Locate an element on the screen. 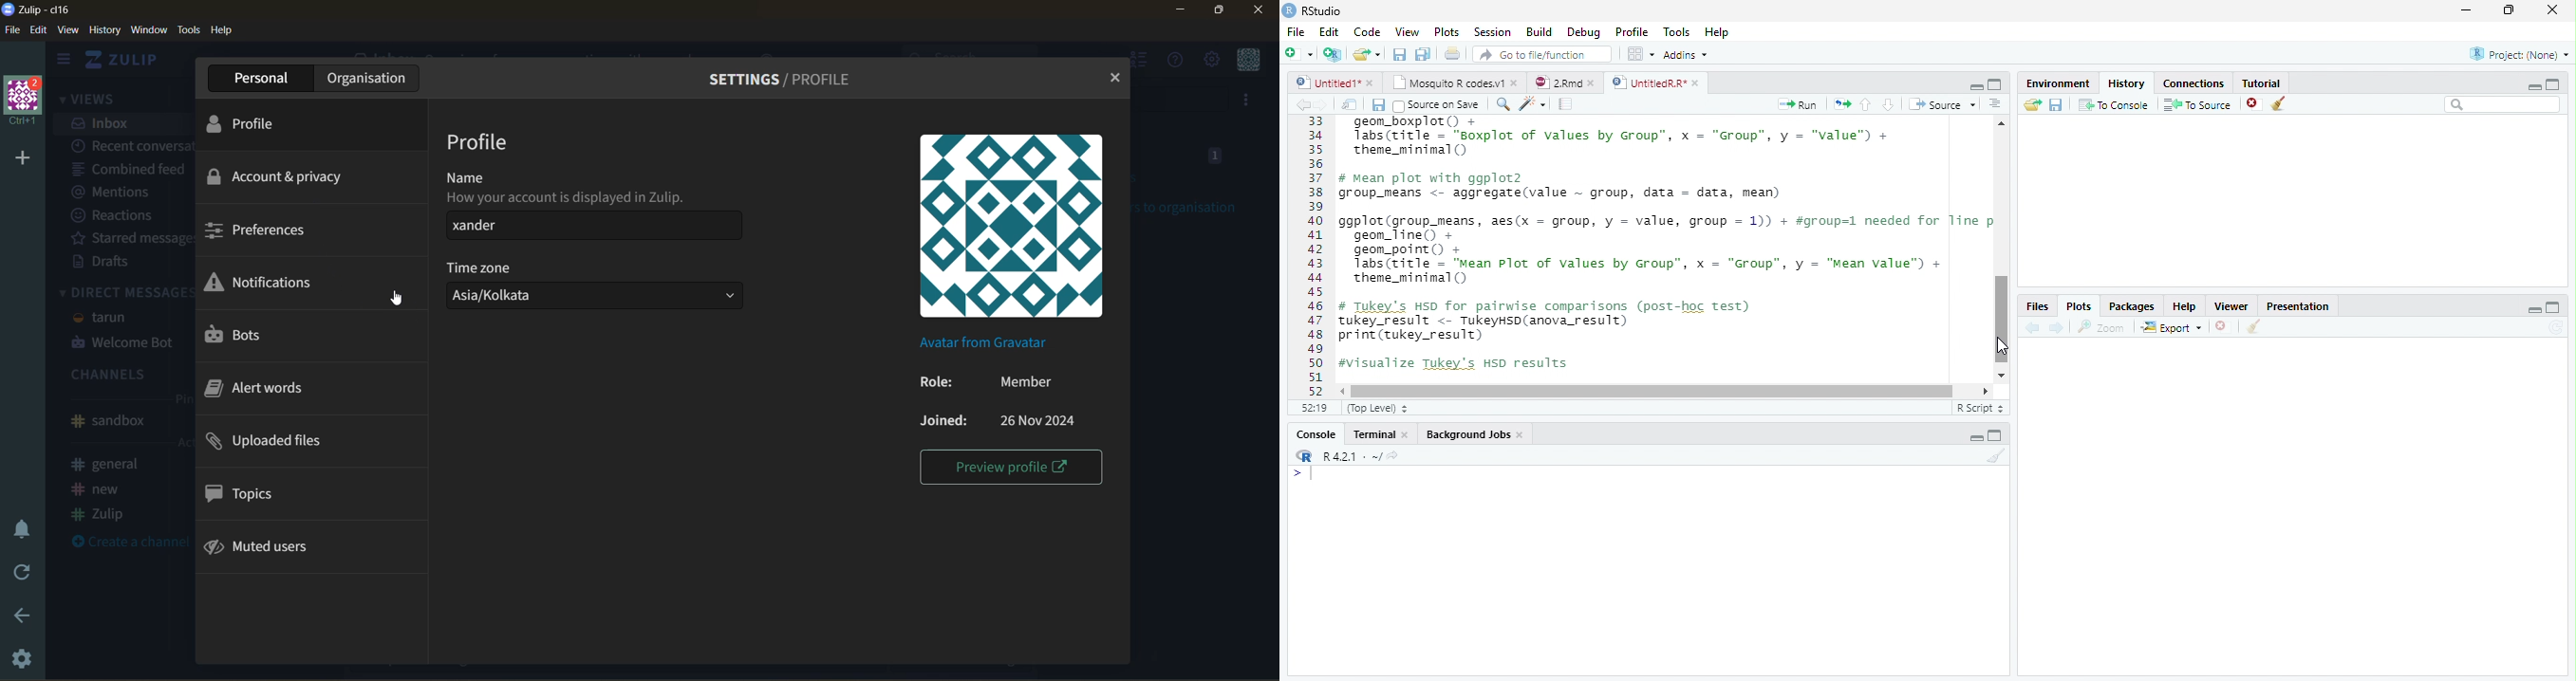  Close is located at coordinates (2550, 11).